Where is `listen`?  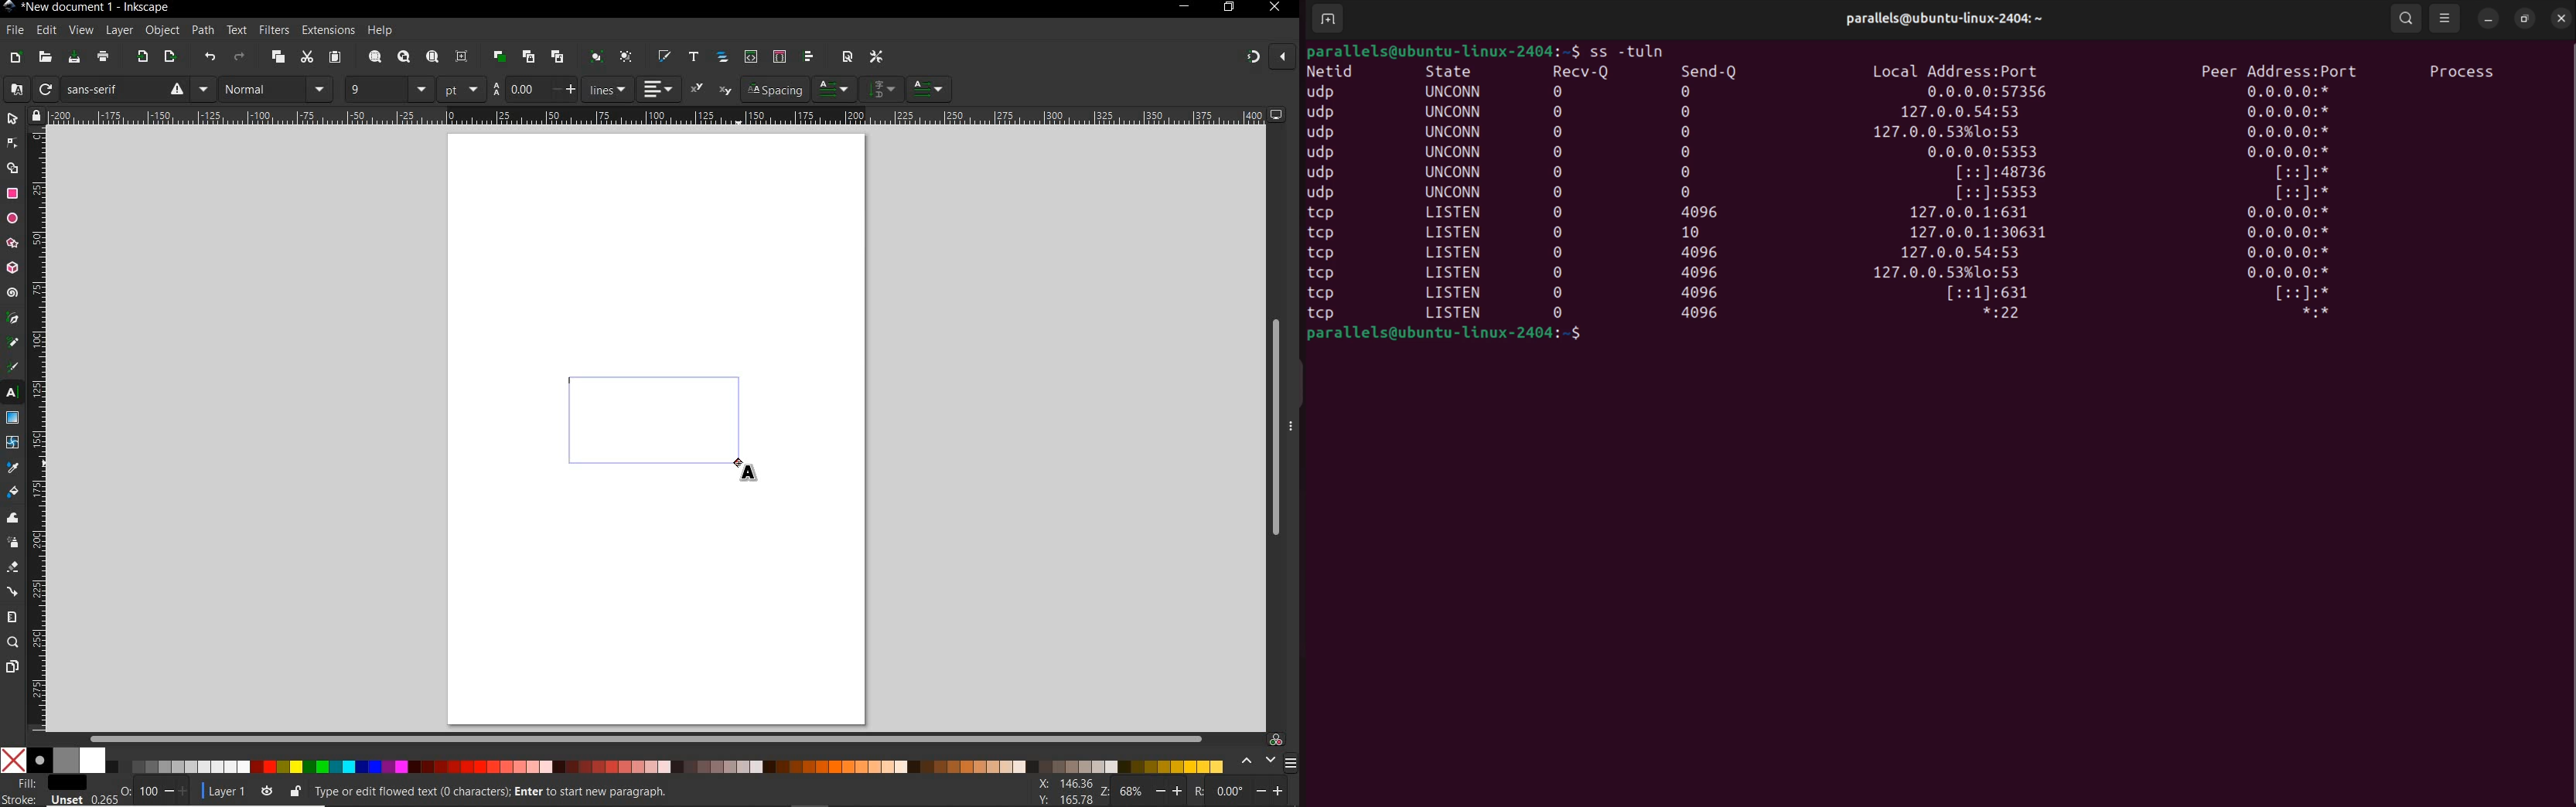 listen is located at coordinates (1453, 314).